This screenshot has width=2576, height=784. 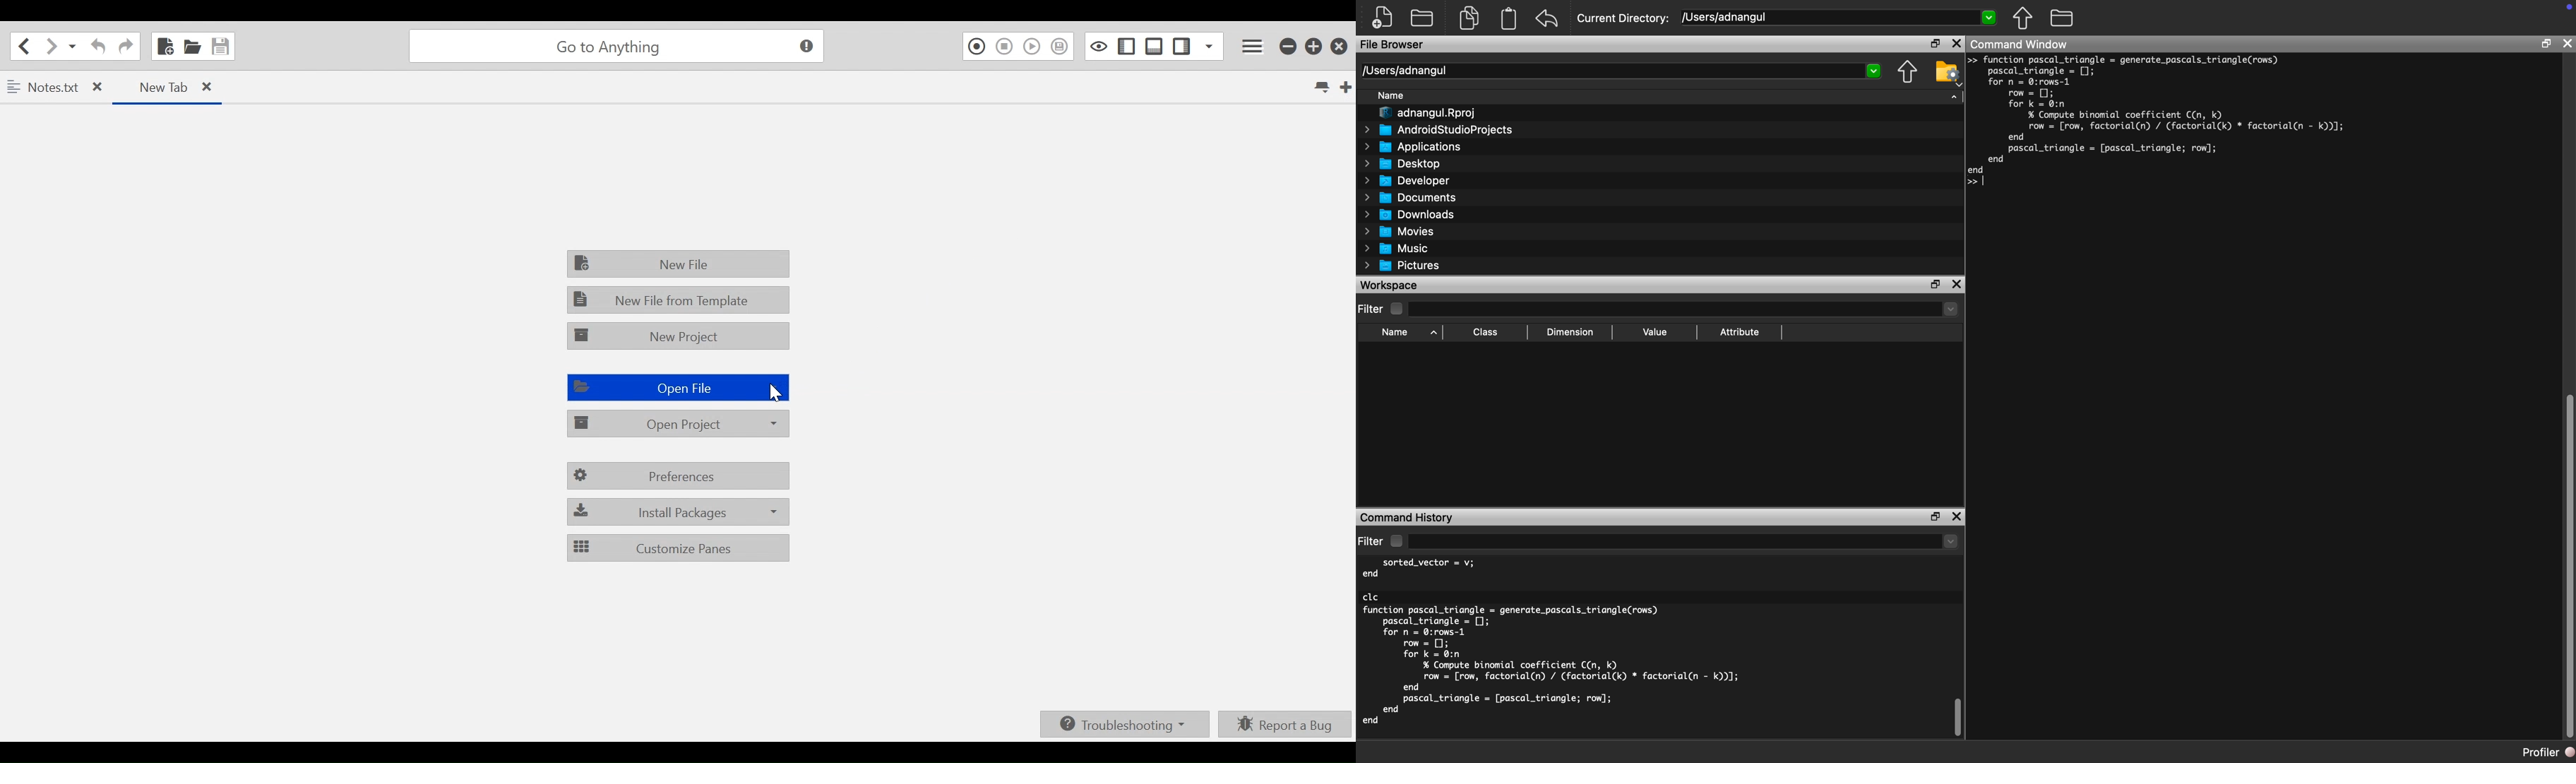 I want to click on /Users/adnangul, so click(x=1838, y=17).